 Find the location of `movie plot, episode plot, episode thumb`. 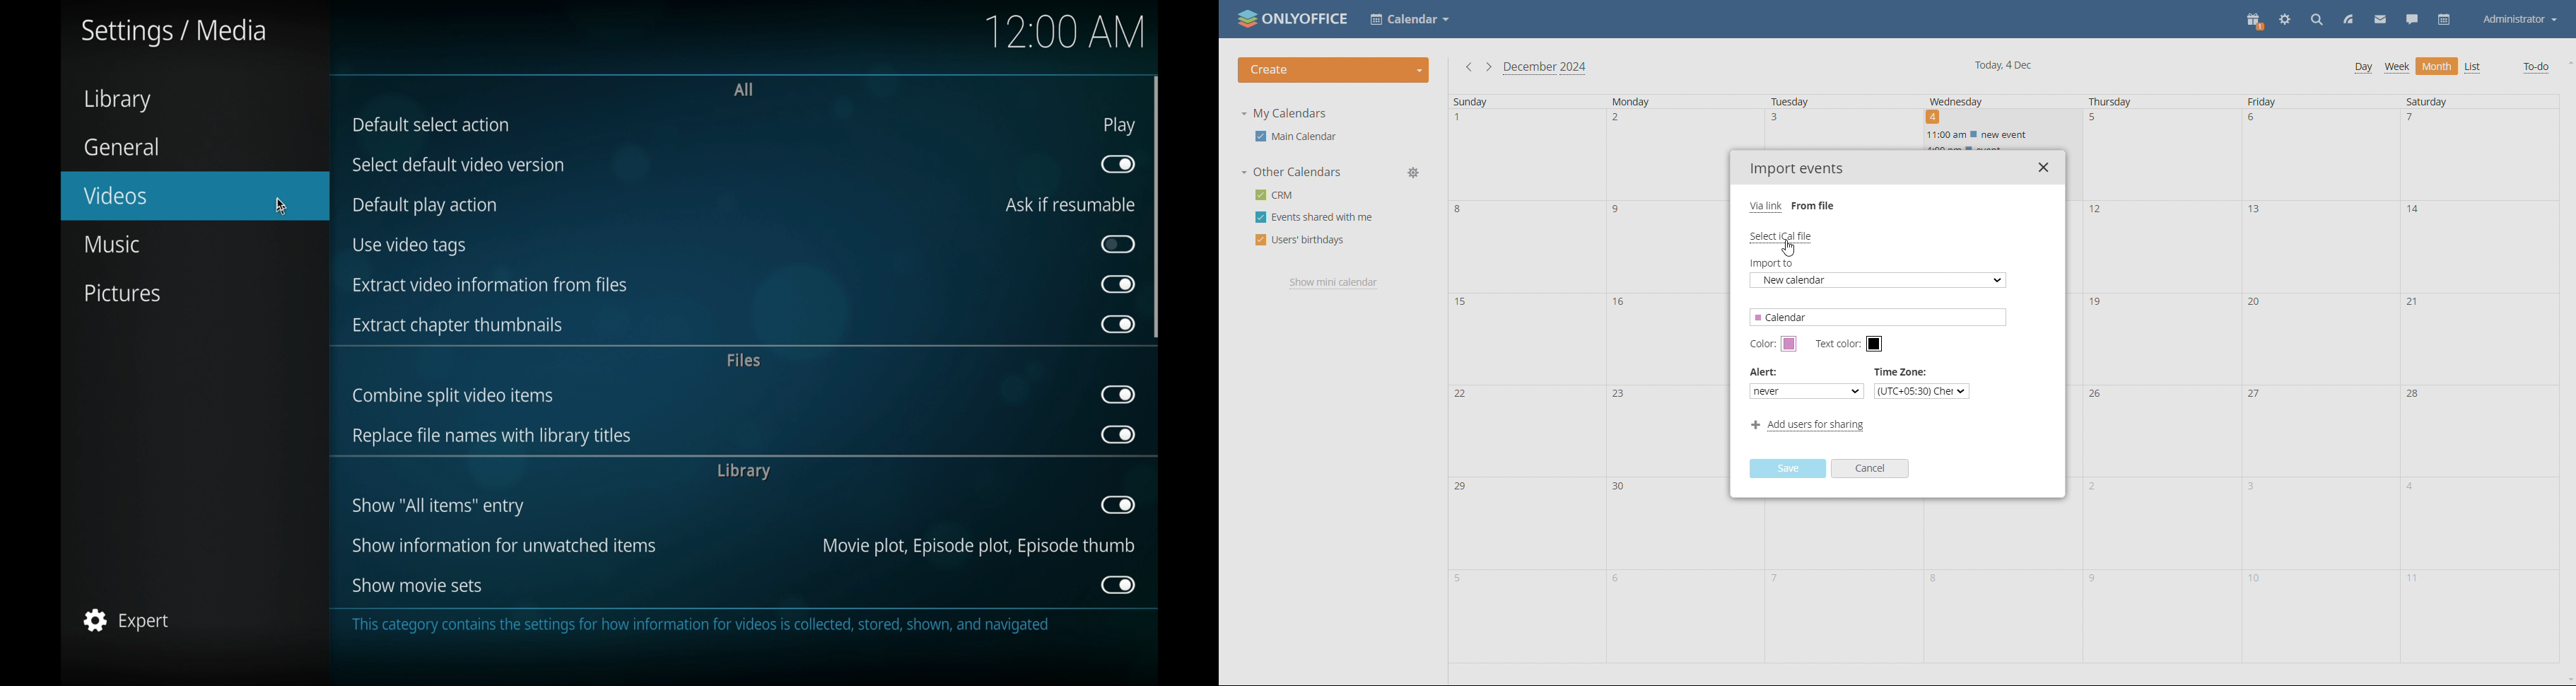

movie plot, episode plot, episode thumb is located at coordinates (980, 548).